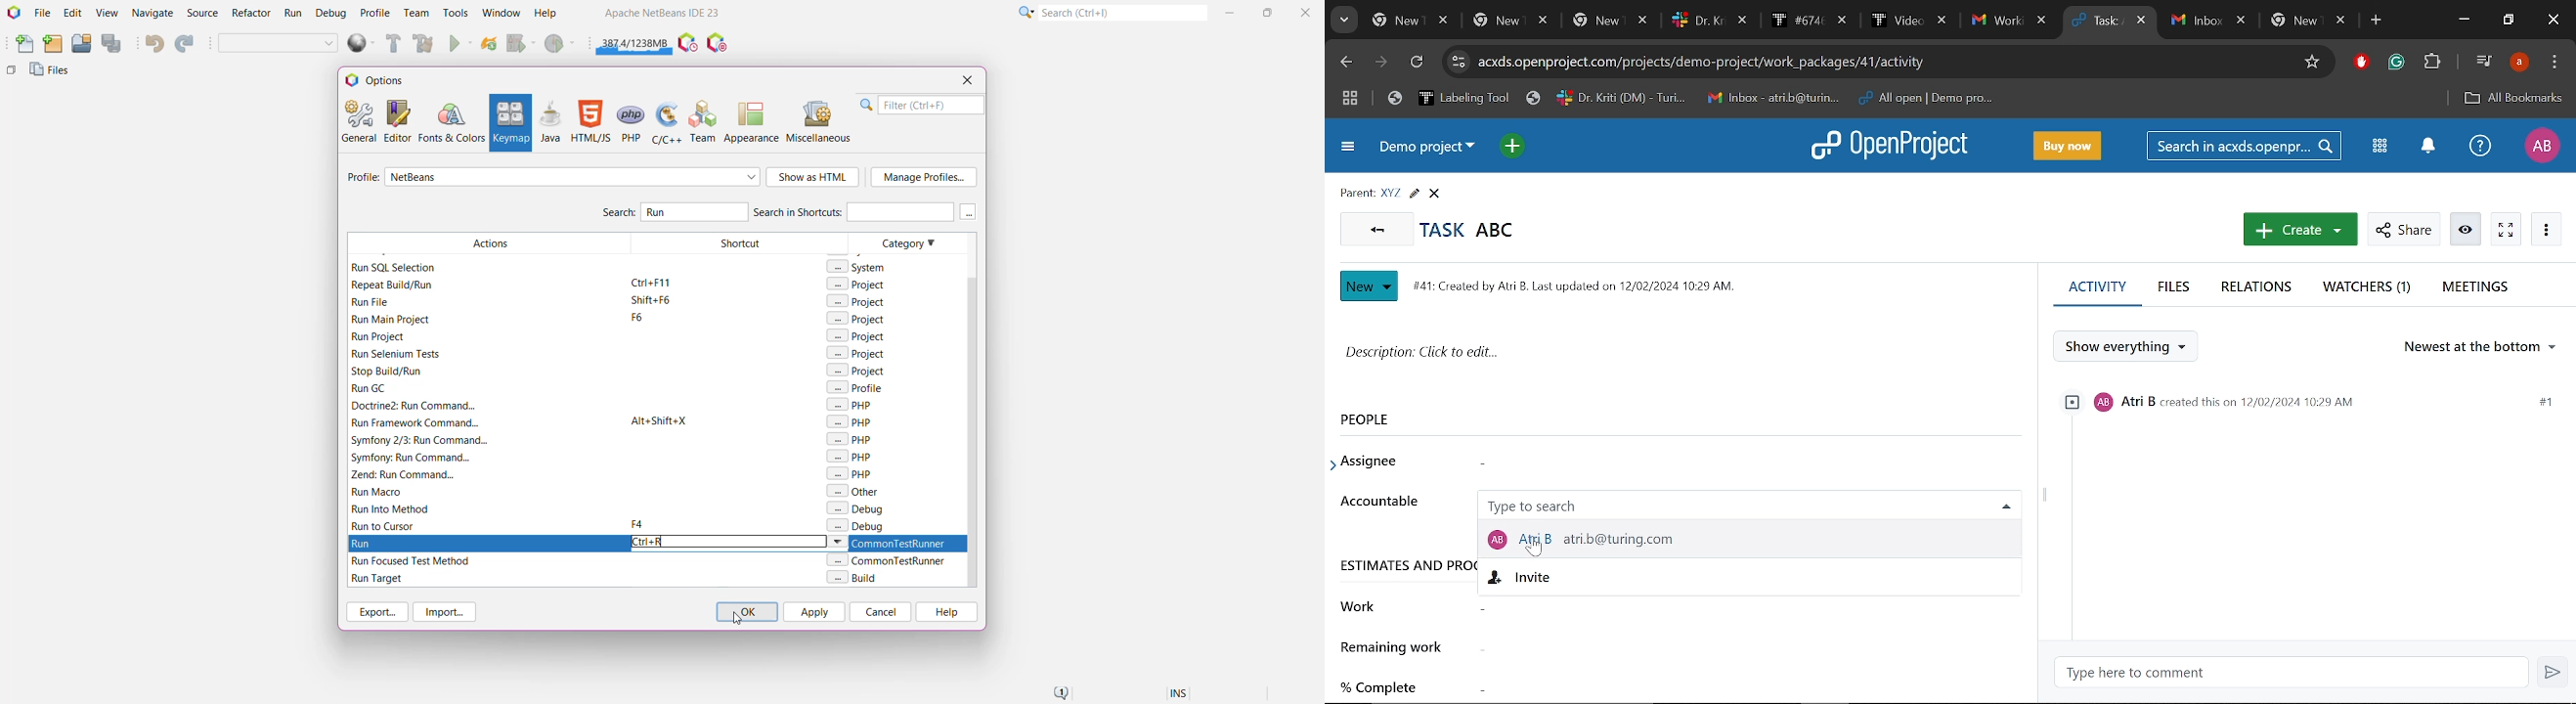  Describe the element at coordinates (1352, 100) in the screenshot. I see `Tab groups` at that location.